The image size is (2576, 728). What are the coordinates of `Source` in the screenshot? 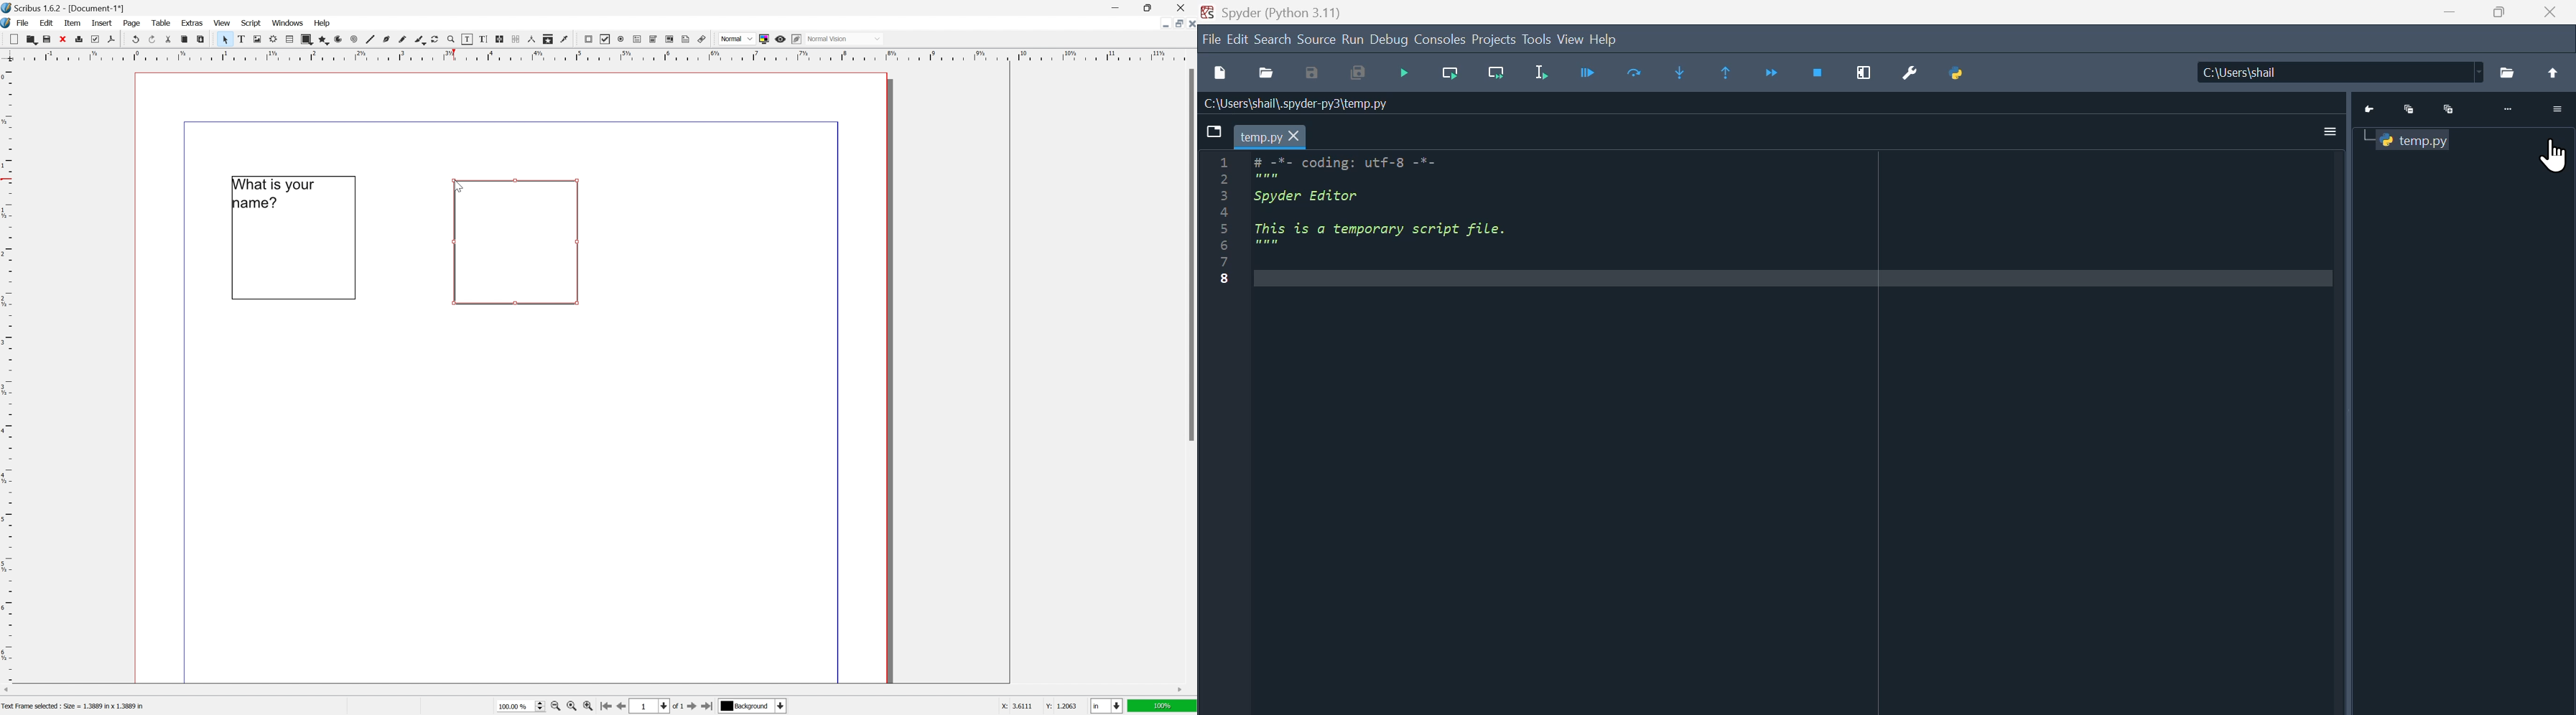 It's located at (1318, 39).